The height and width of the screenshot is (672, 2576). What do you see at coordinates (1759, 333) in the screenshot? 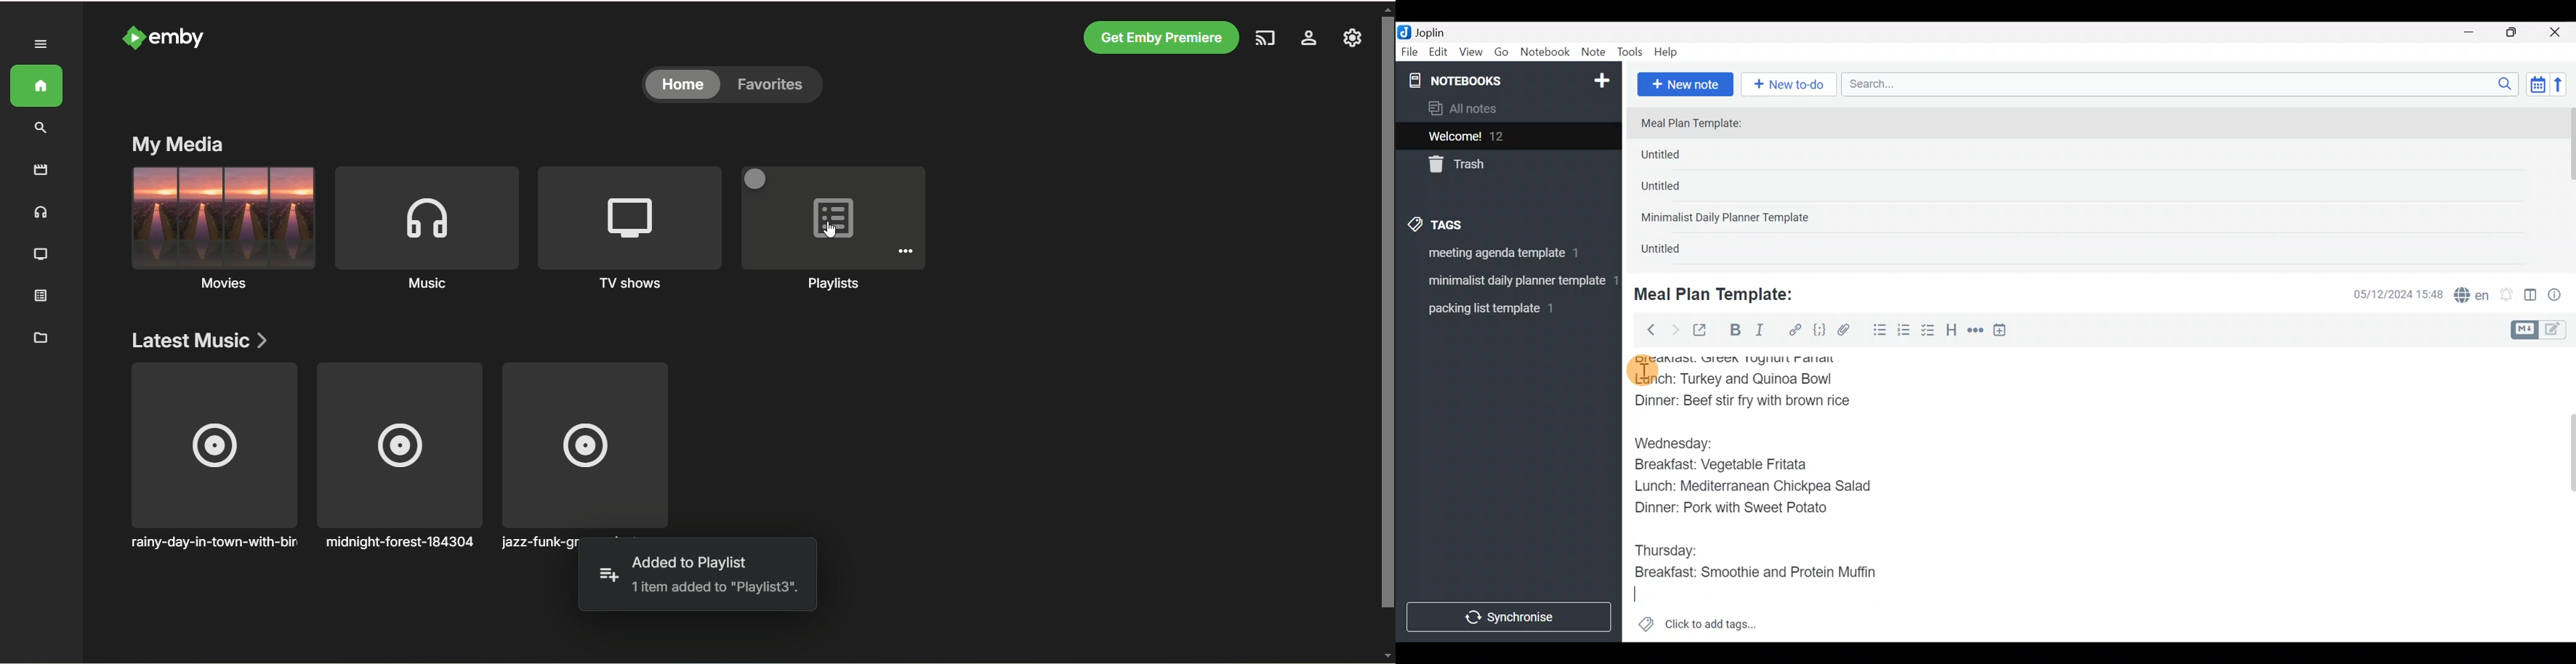
I see `Italic` at bounding box center [1759, 333].